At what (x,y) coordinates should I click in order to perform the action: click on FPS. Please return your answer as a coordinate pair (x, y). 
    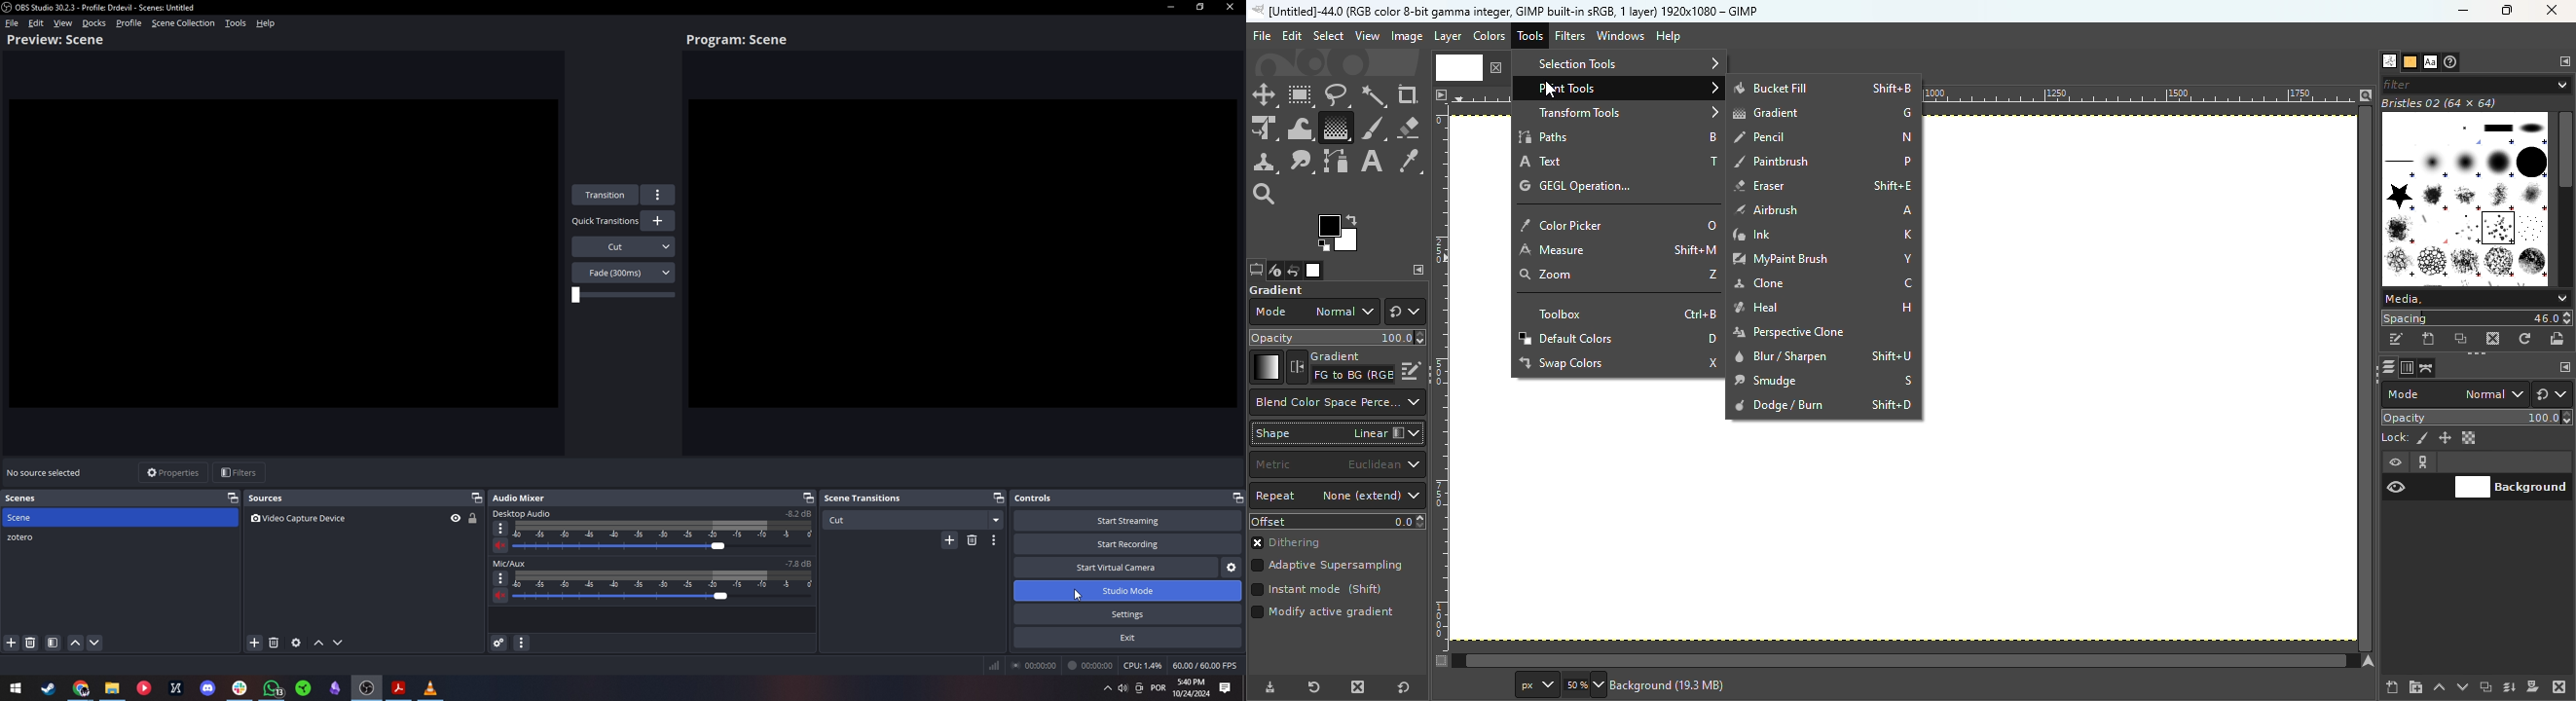
    Looking at the image, I should click on (1205, 665).